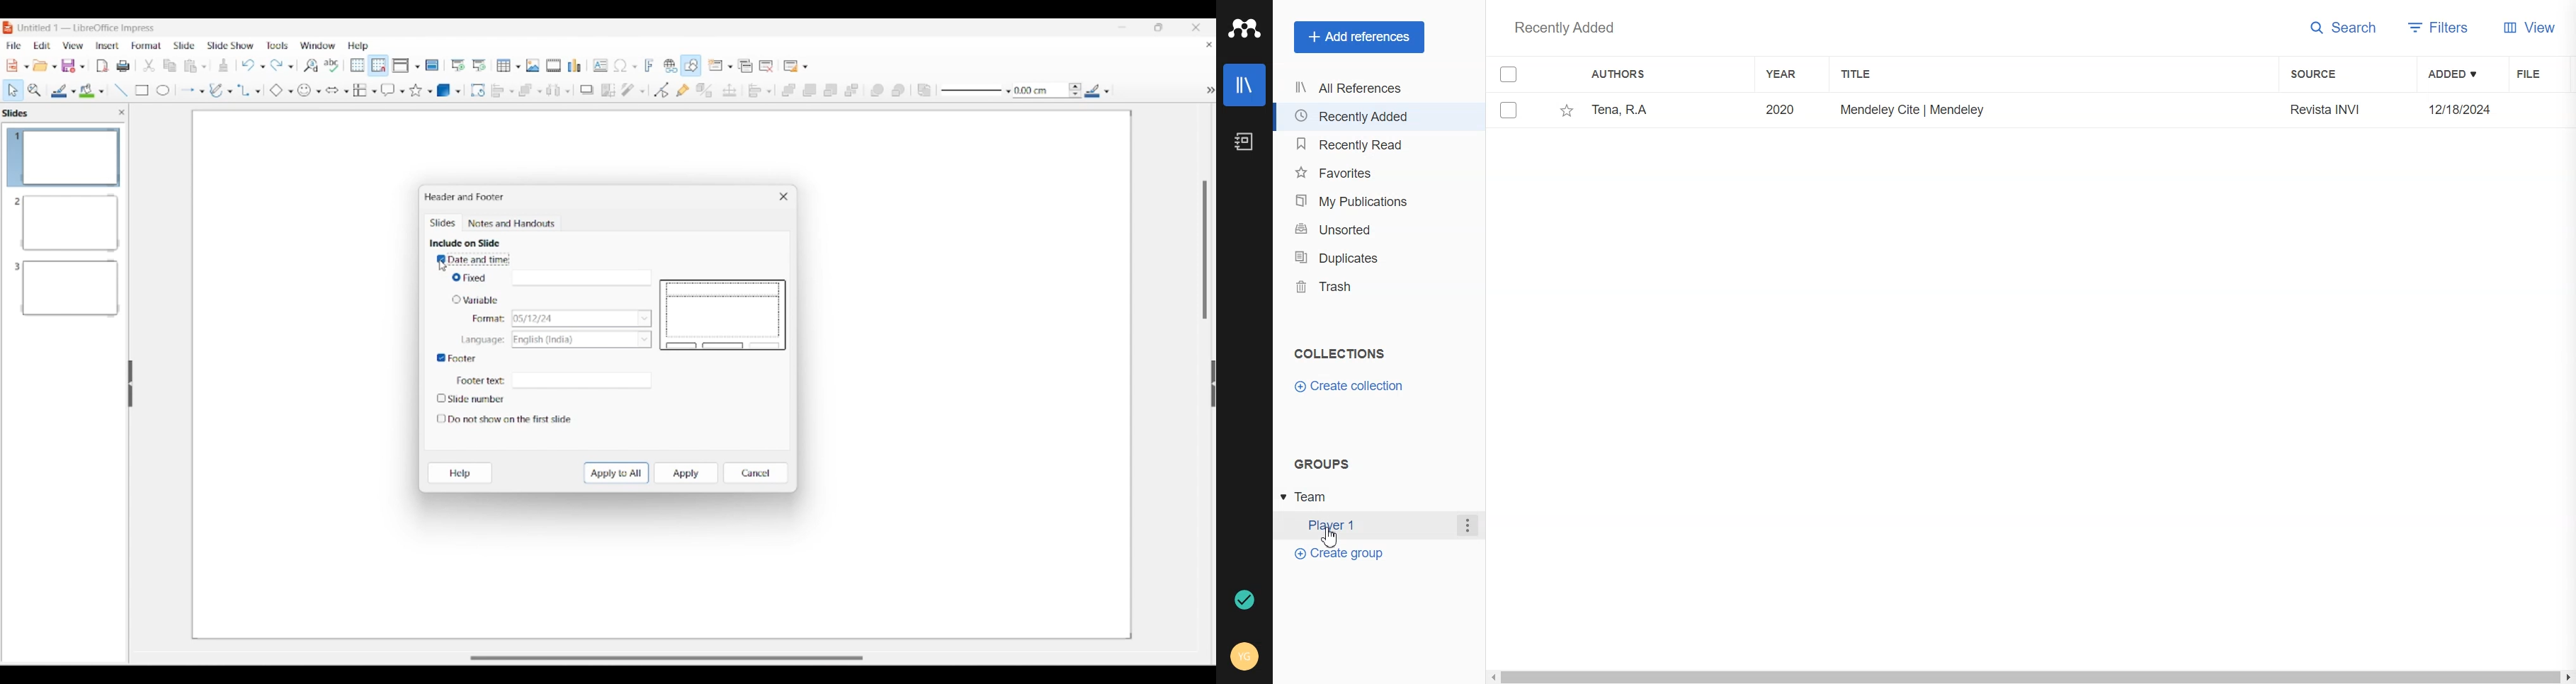 The width and height of the screenshot is (2576, 700). Describe the element at coordinates (464, 197) in the screenshot. I see `Window title` at that location.